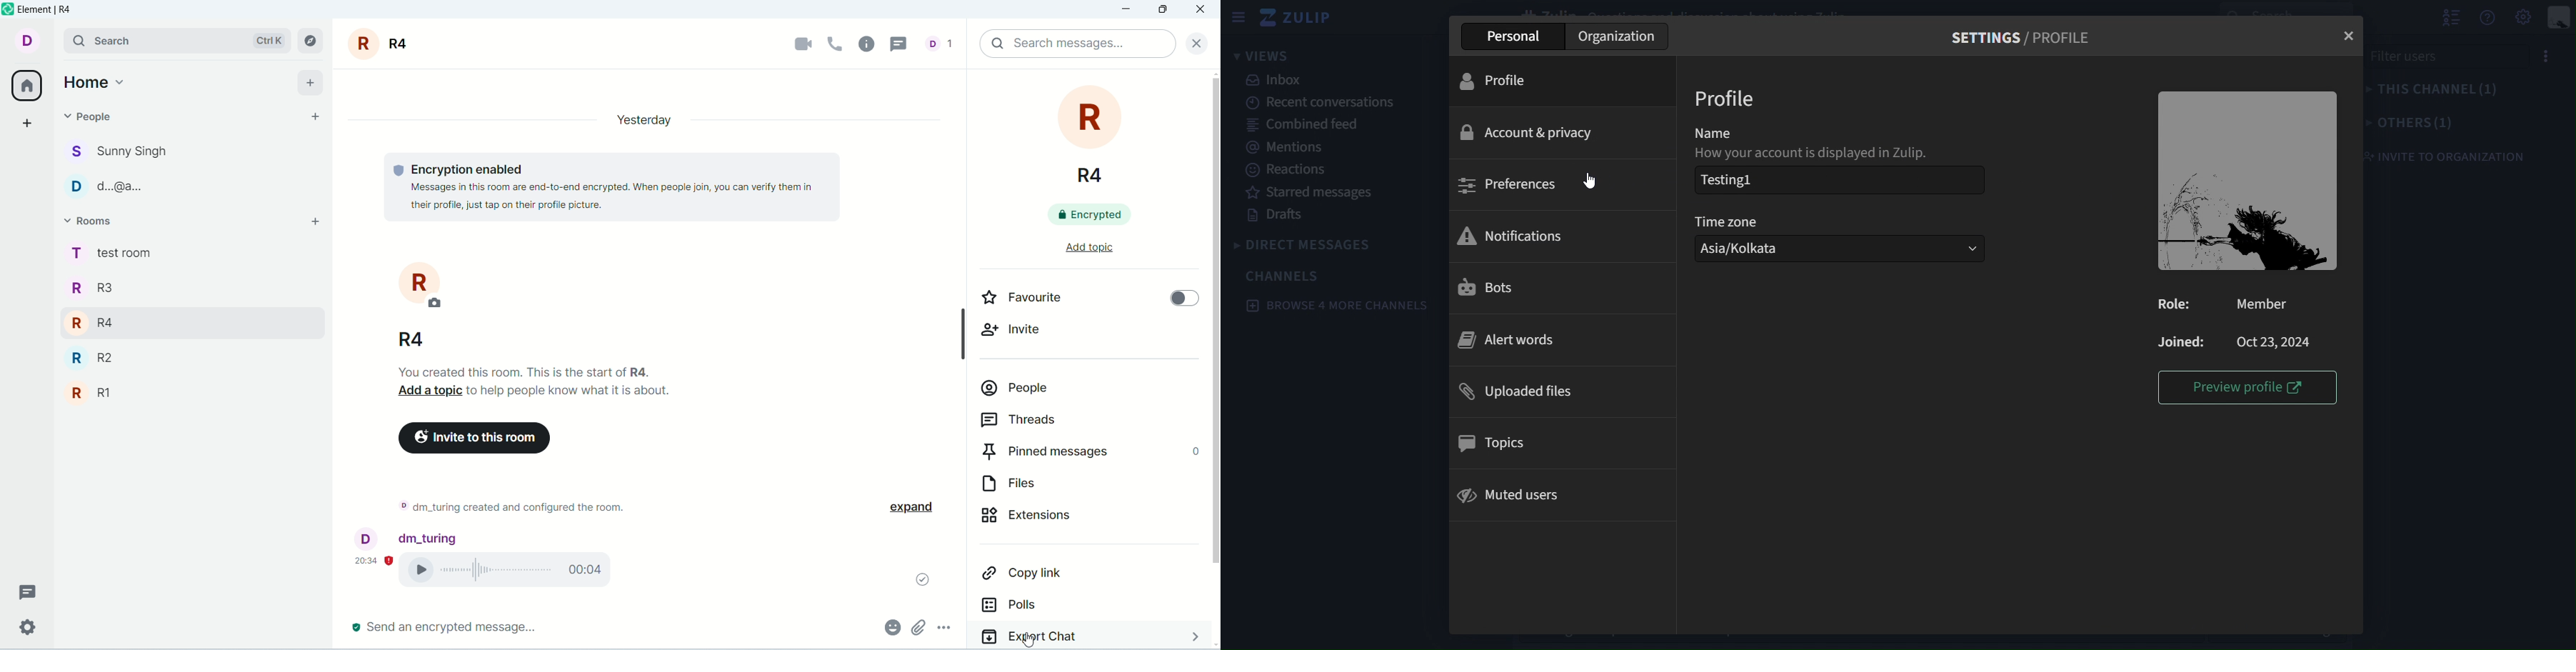  What do you see at coordinates (1194, 41) in the screenshot?
I see `close` at bounding box center [1194, 41].